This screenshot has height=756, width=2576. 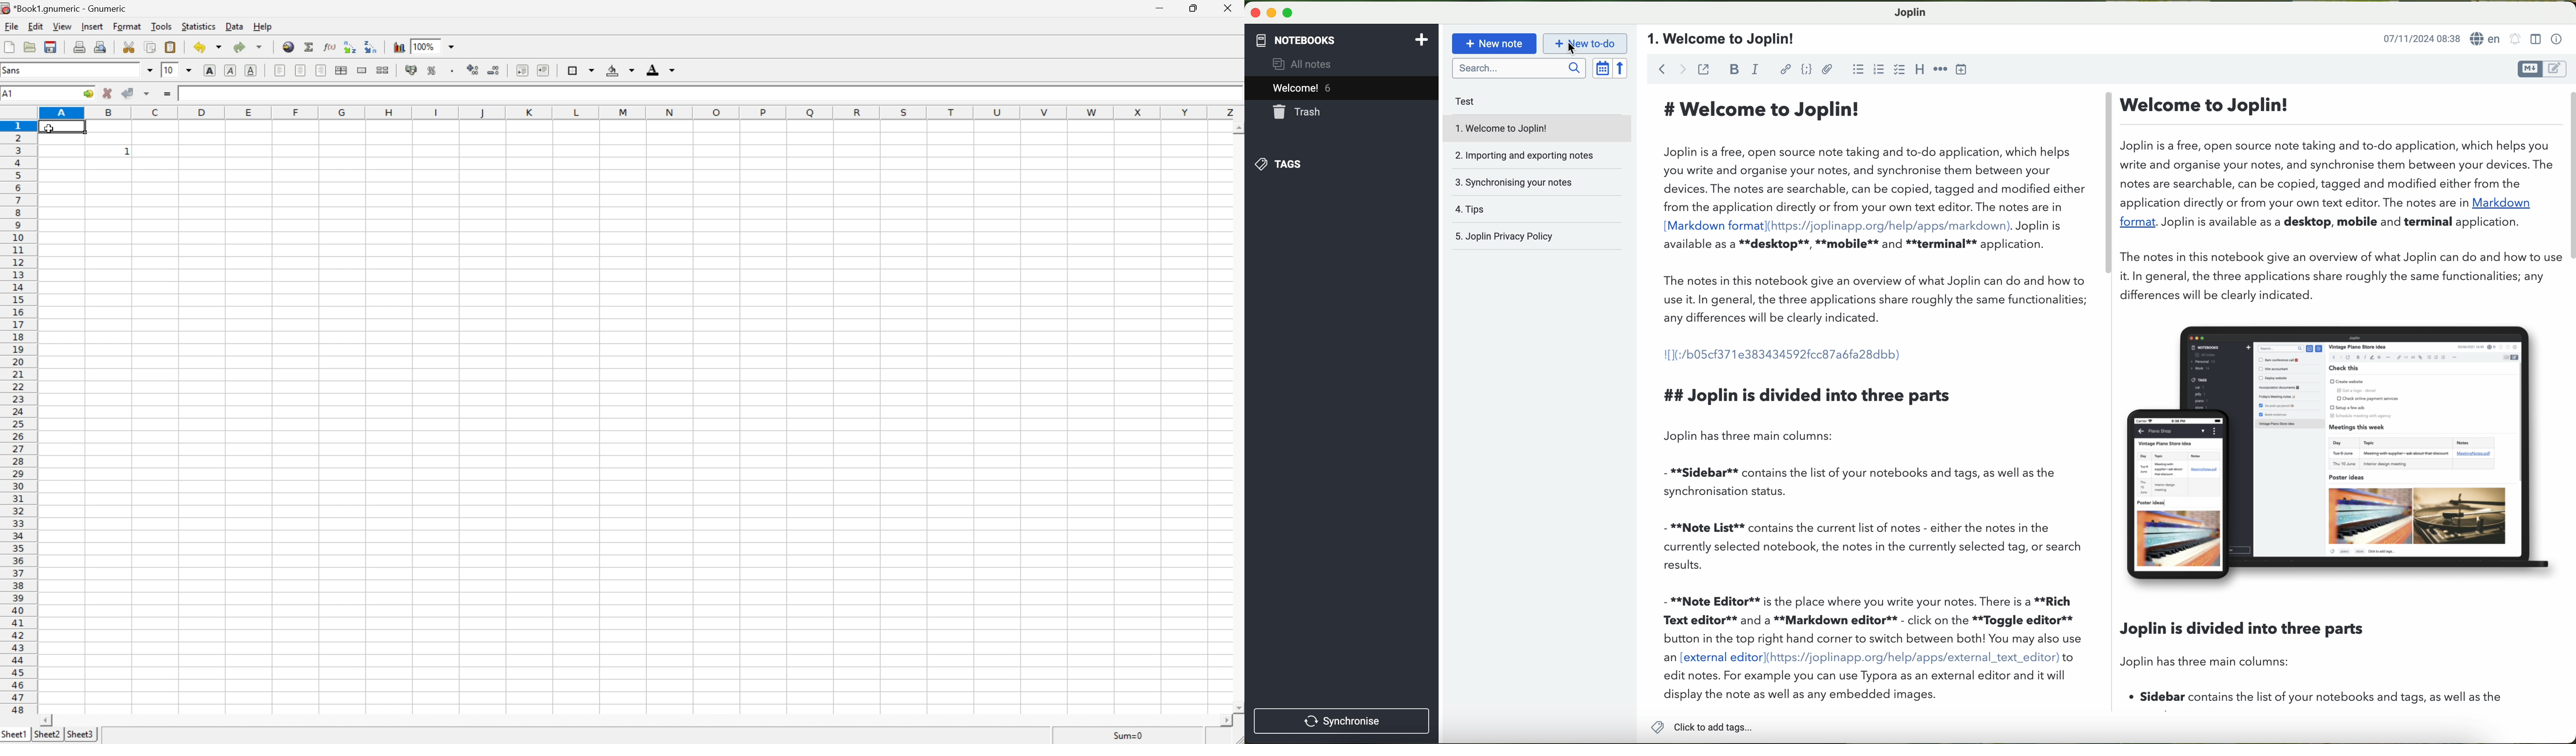 I want to click on code, so click(x=1807, y=69).